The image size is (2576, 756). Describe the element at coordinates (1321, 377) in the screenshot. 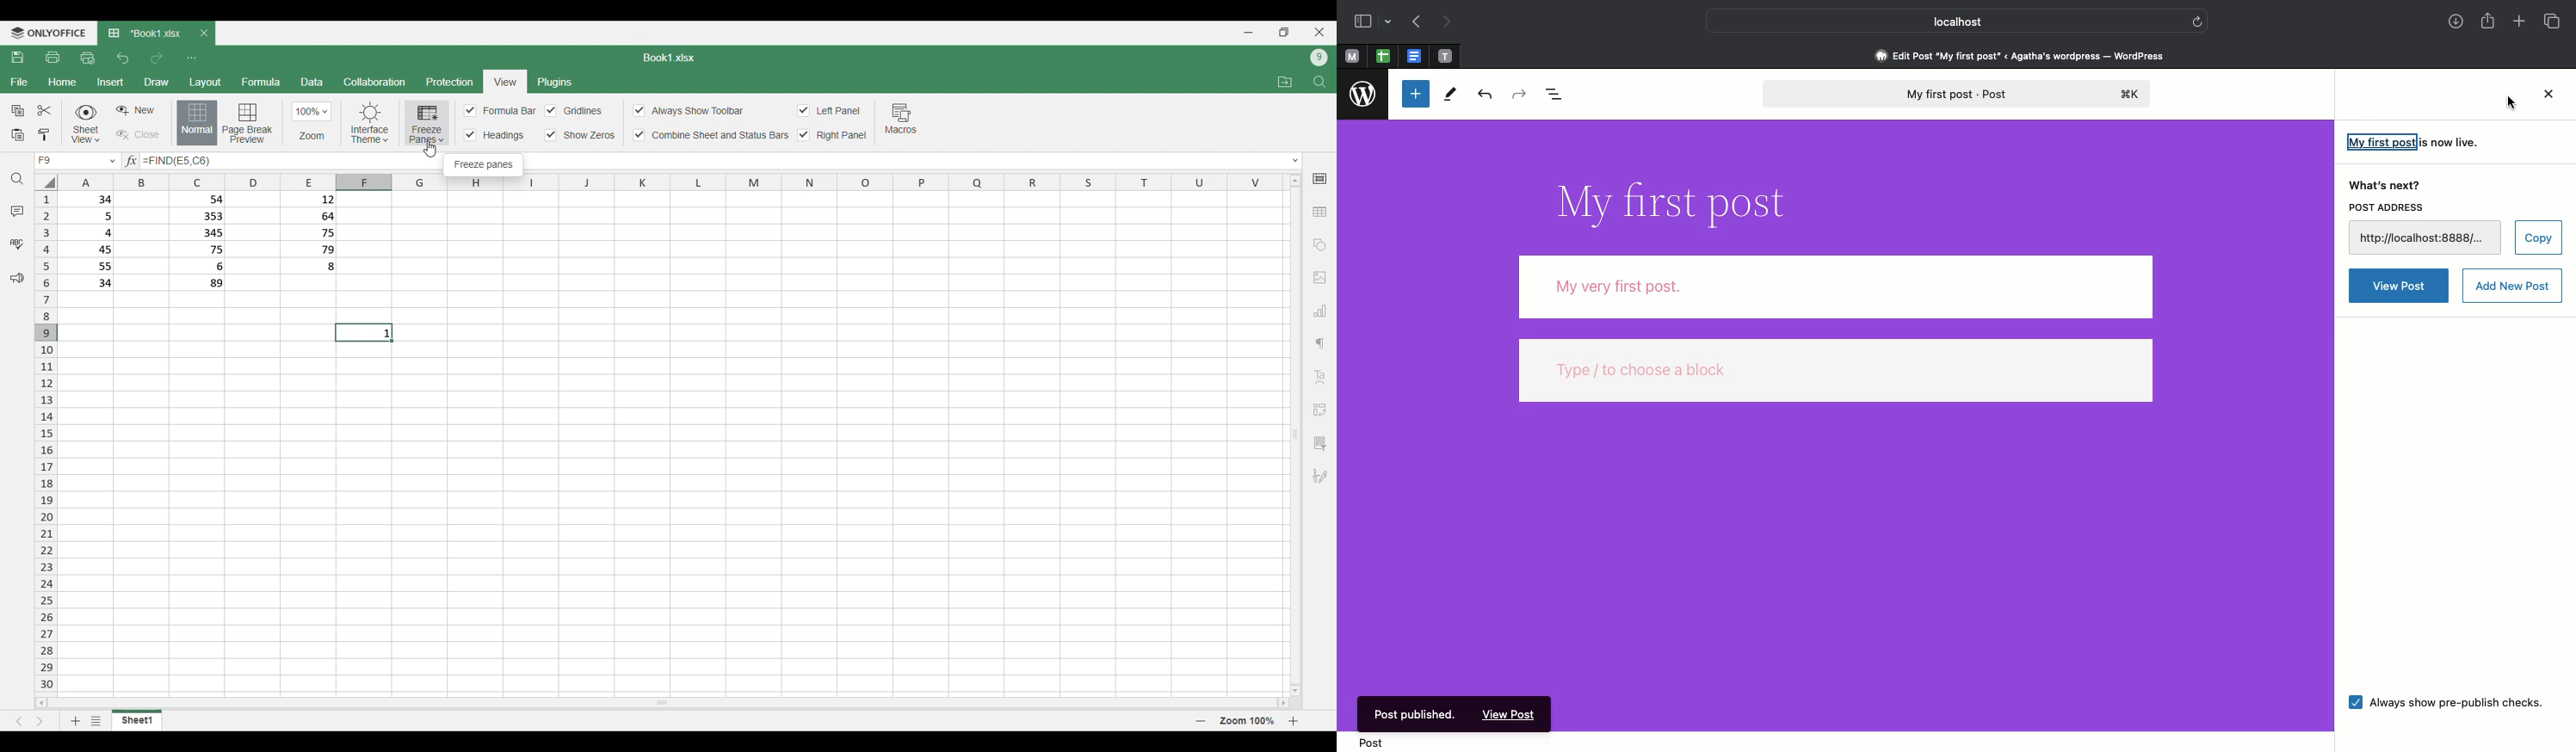

I see `Insert Text art` at that location.